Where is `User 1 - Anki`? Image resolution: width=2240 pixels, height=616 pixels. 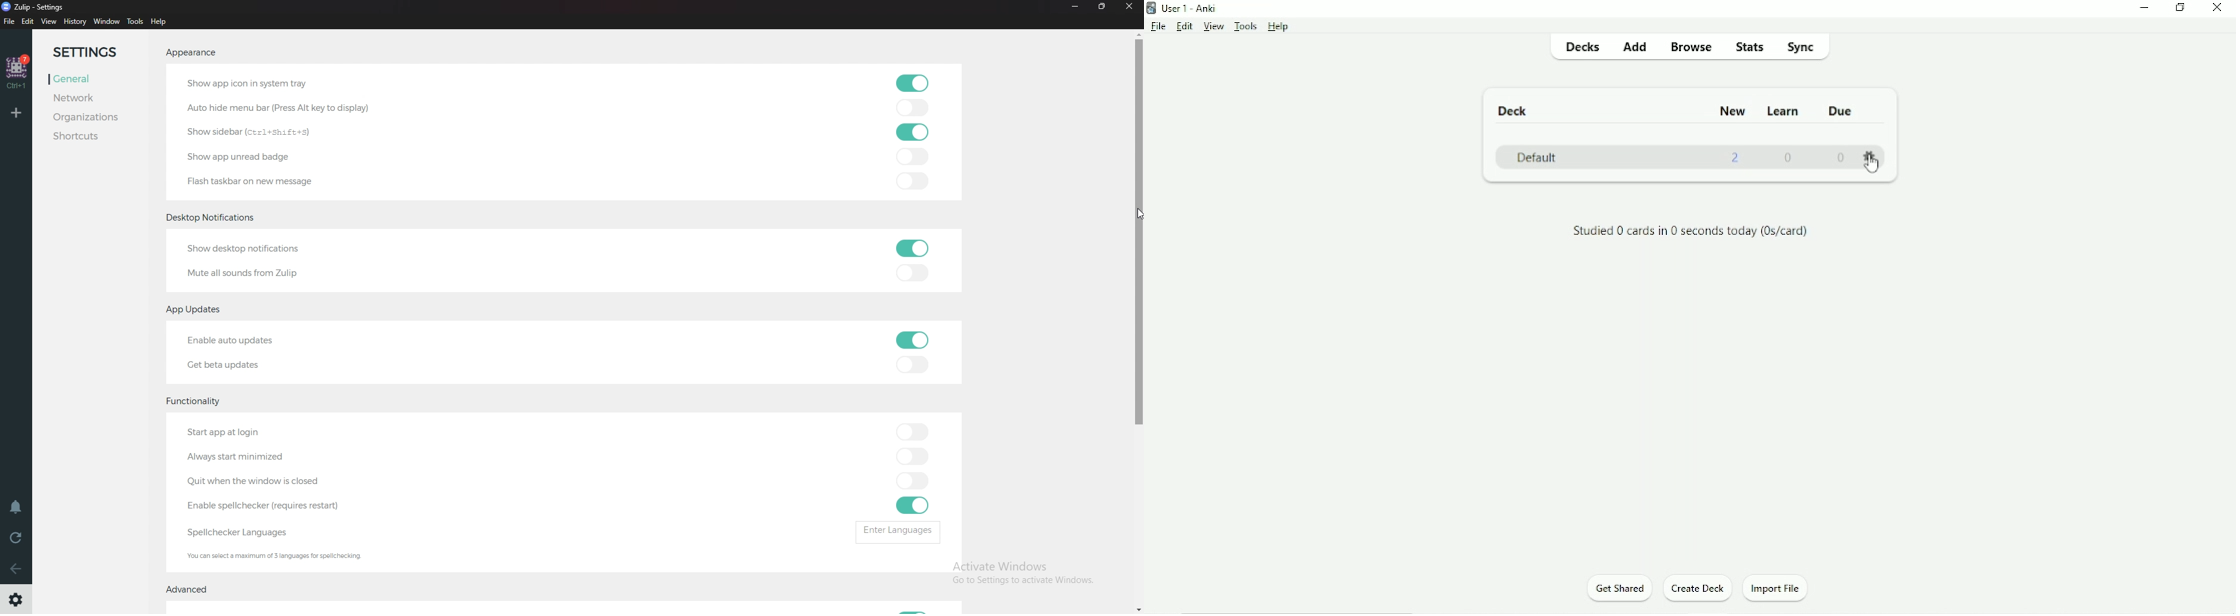 User 1 - Anki is located at coordinates (1189, 8).